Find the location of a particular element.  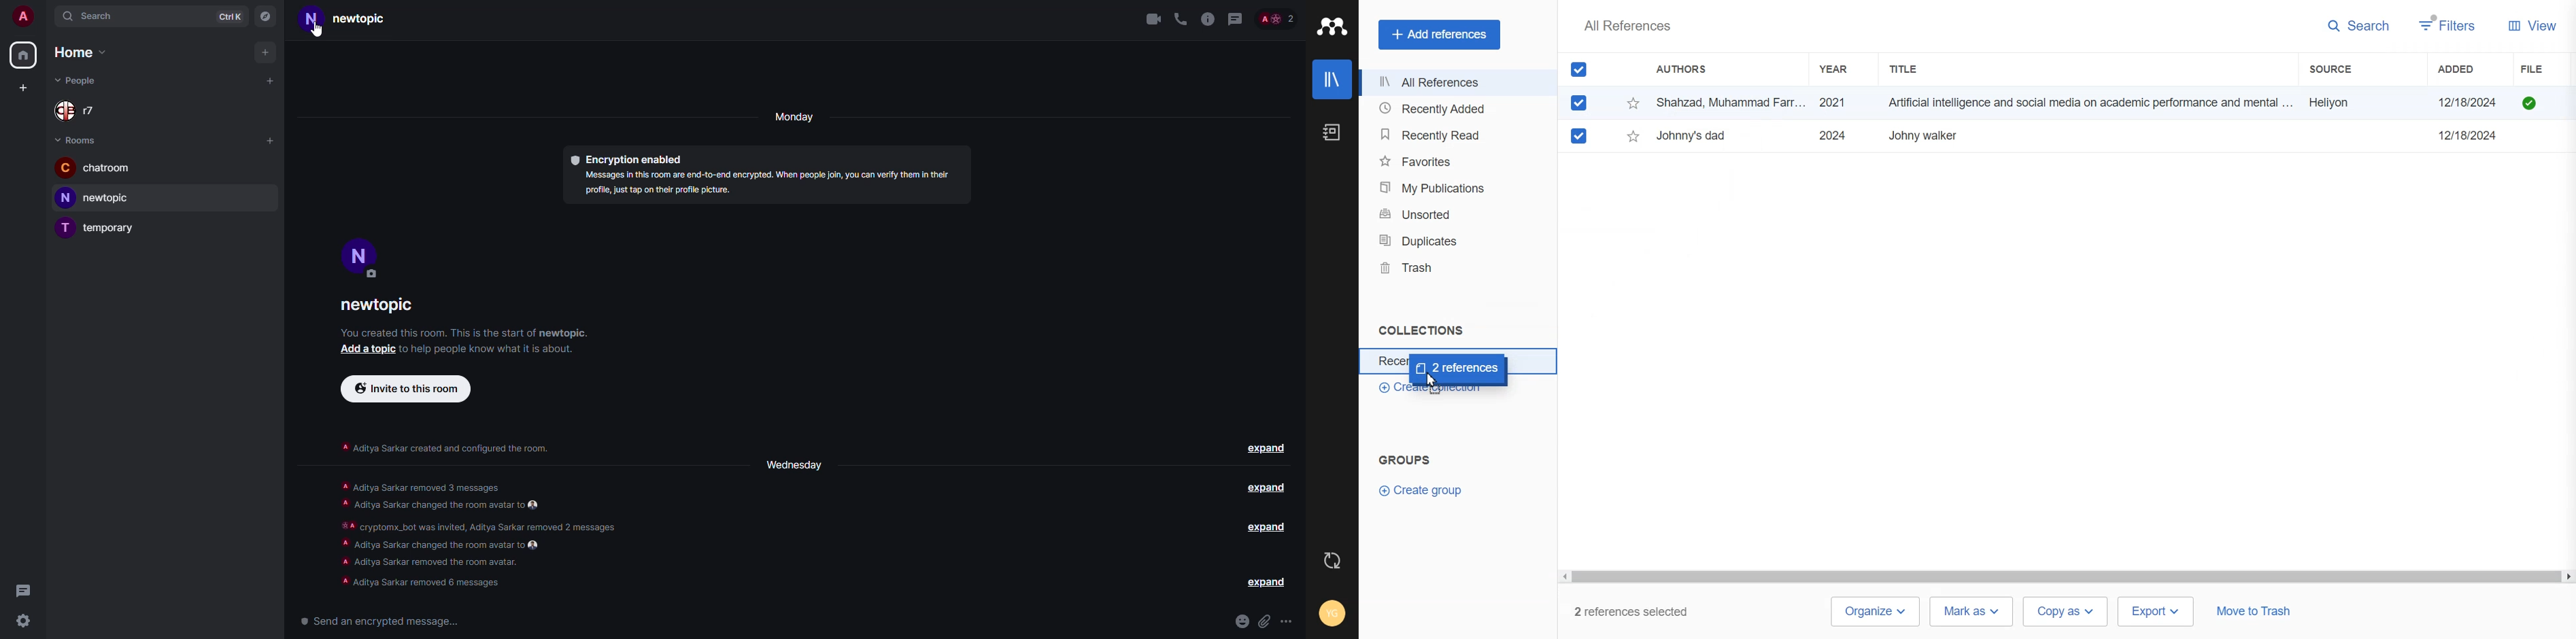

navigator is located at coordinates (265, 17).